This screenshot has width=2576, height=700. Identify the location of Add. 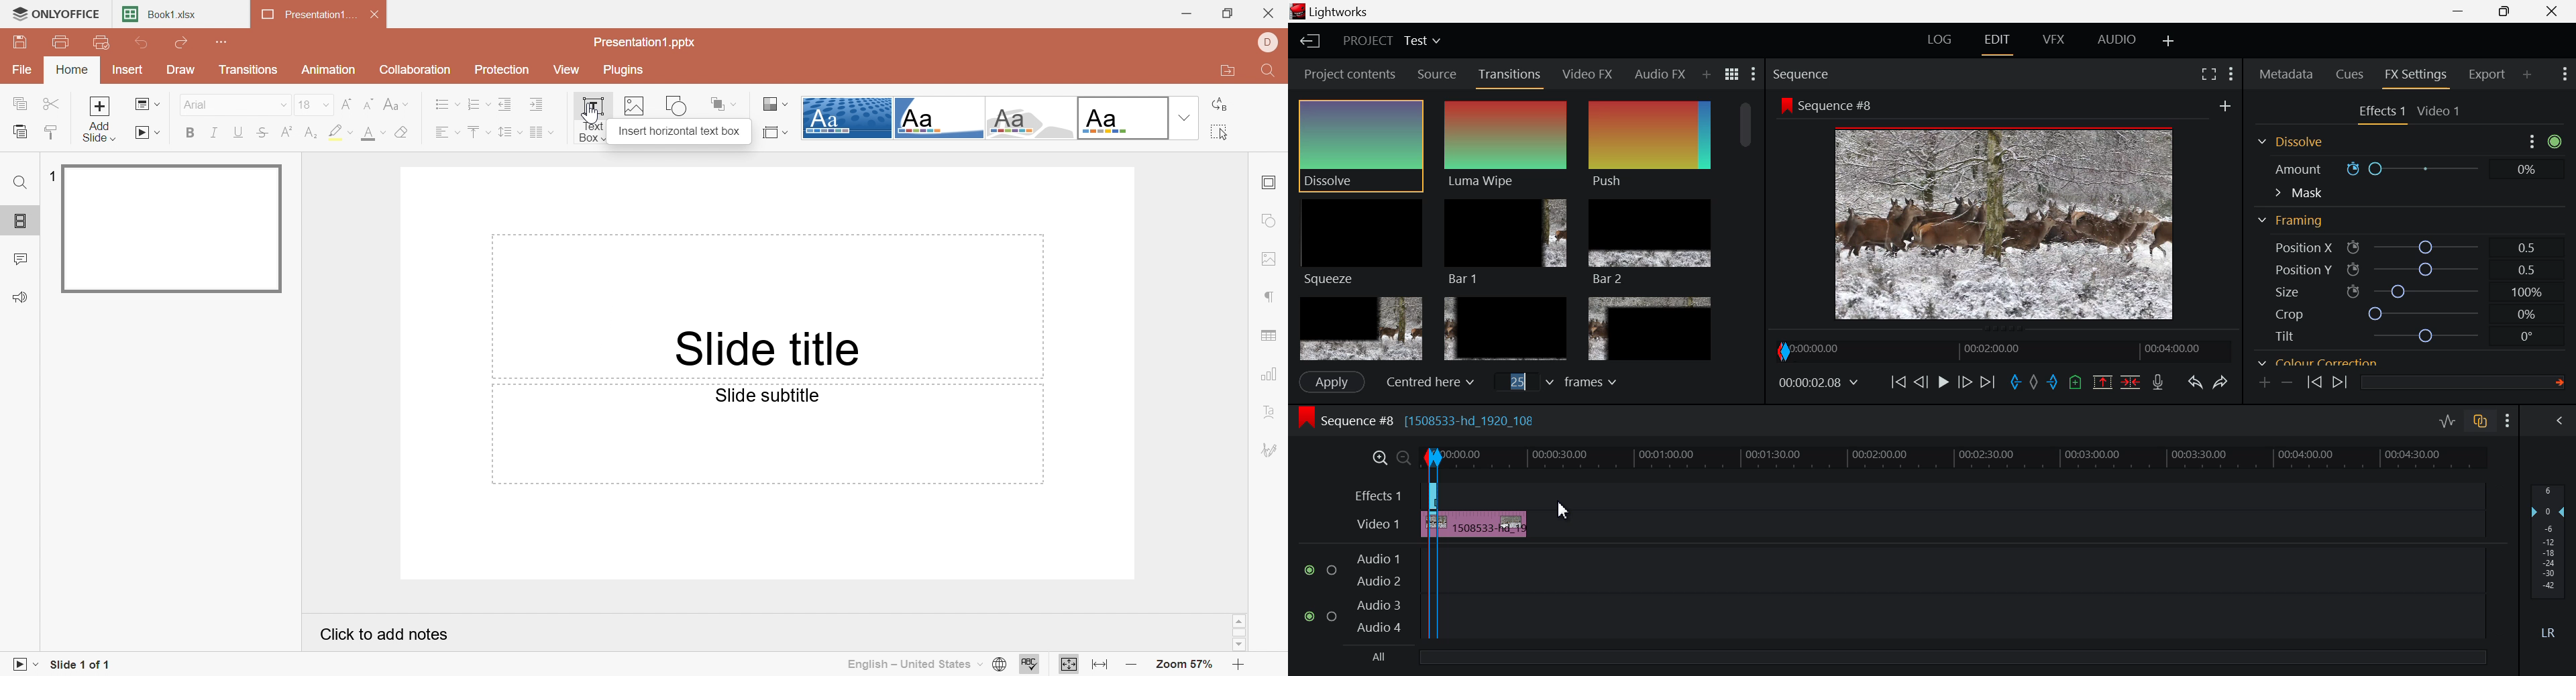
(2225, 106).